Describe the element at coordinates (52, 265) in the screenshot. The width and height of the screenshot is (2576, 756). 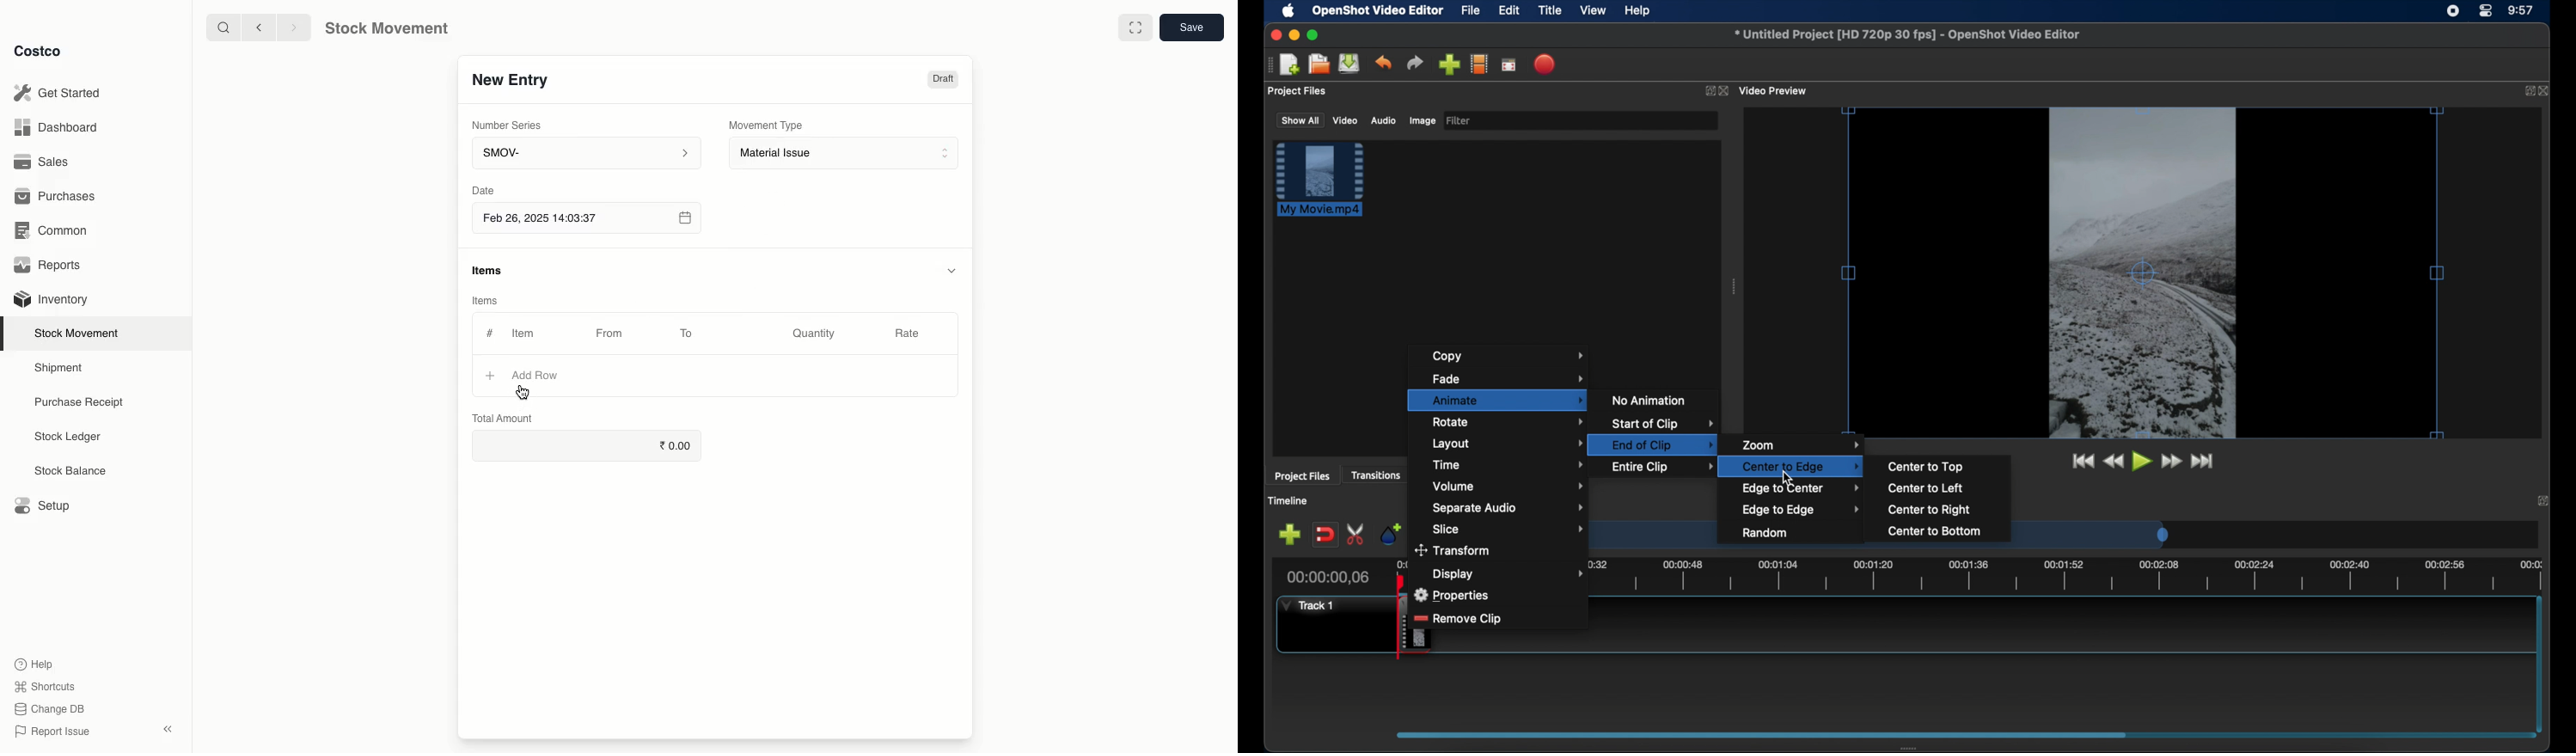
I see `Reports` at that location.